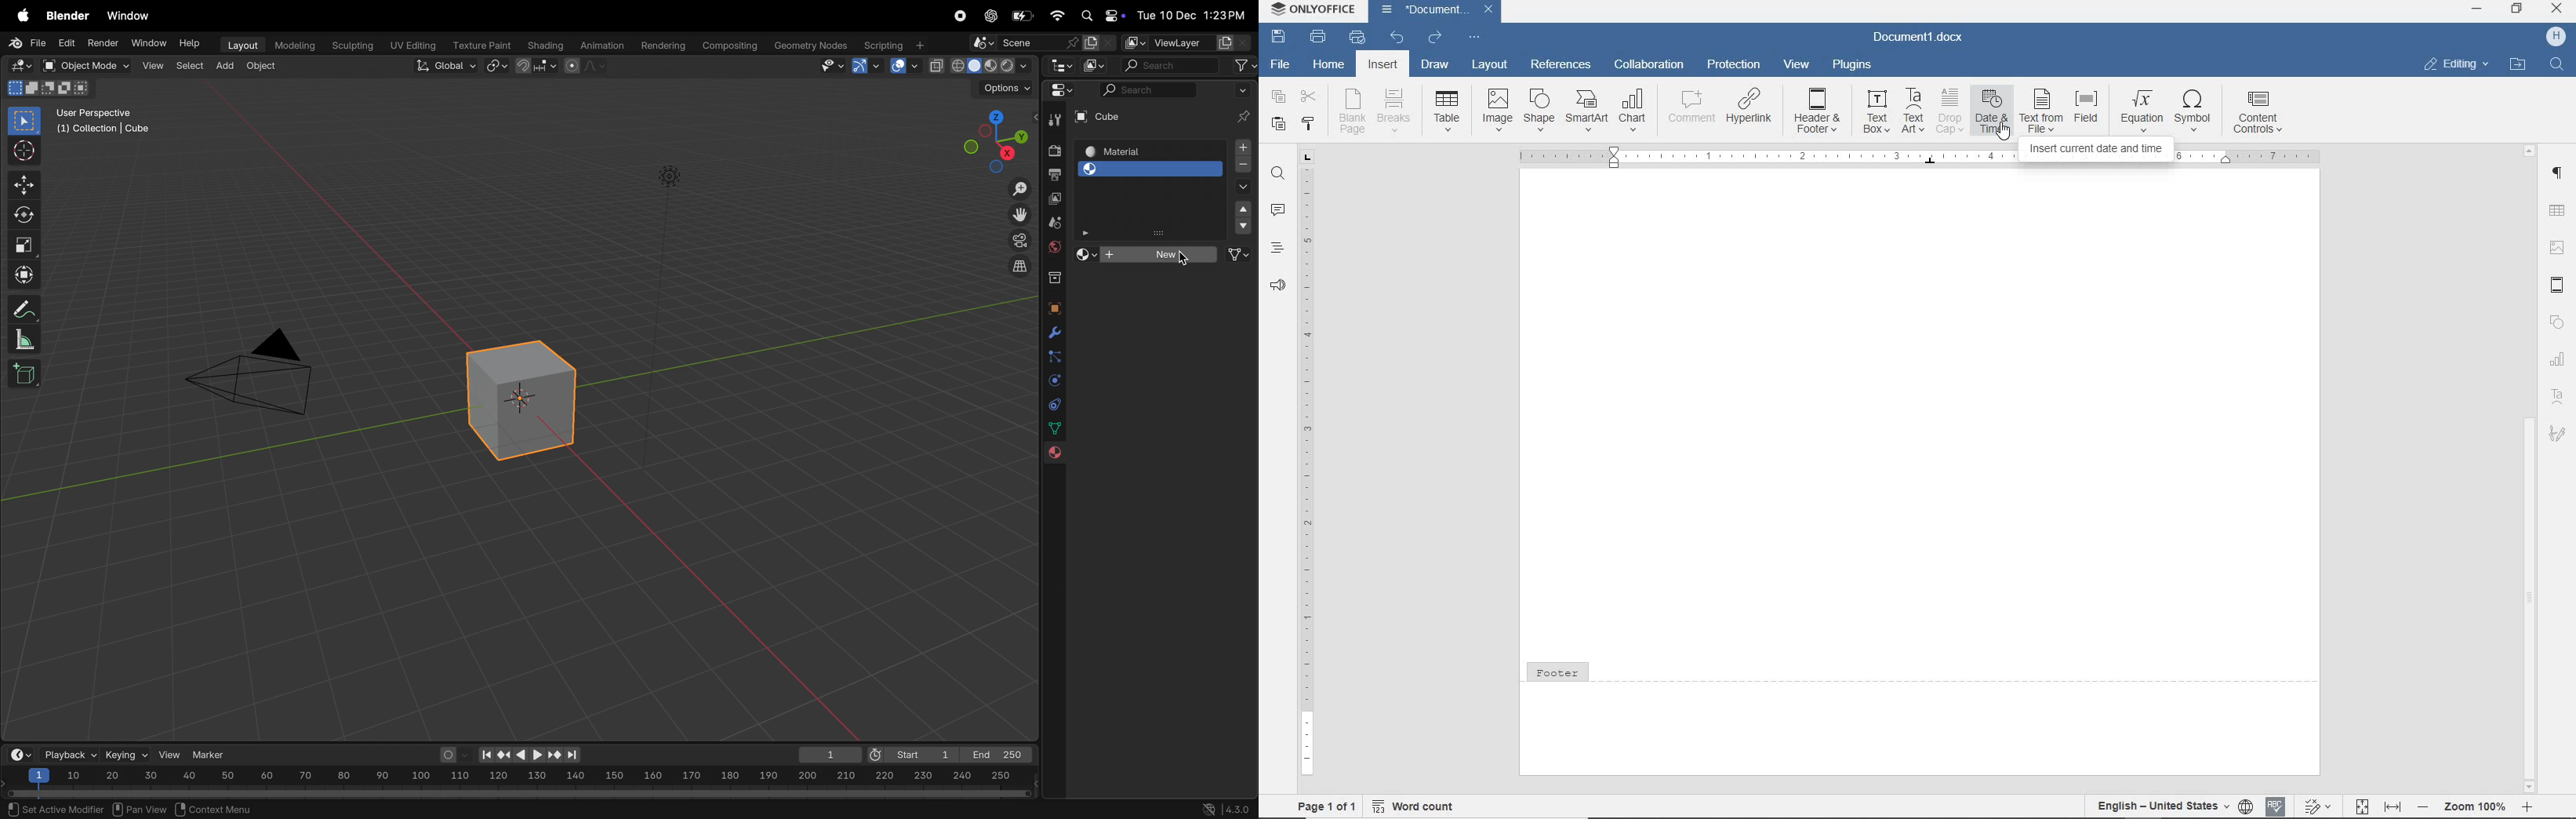  I want to click on keying, so click(125, 754).